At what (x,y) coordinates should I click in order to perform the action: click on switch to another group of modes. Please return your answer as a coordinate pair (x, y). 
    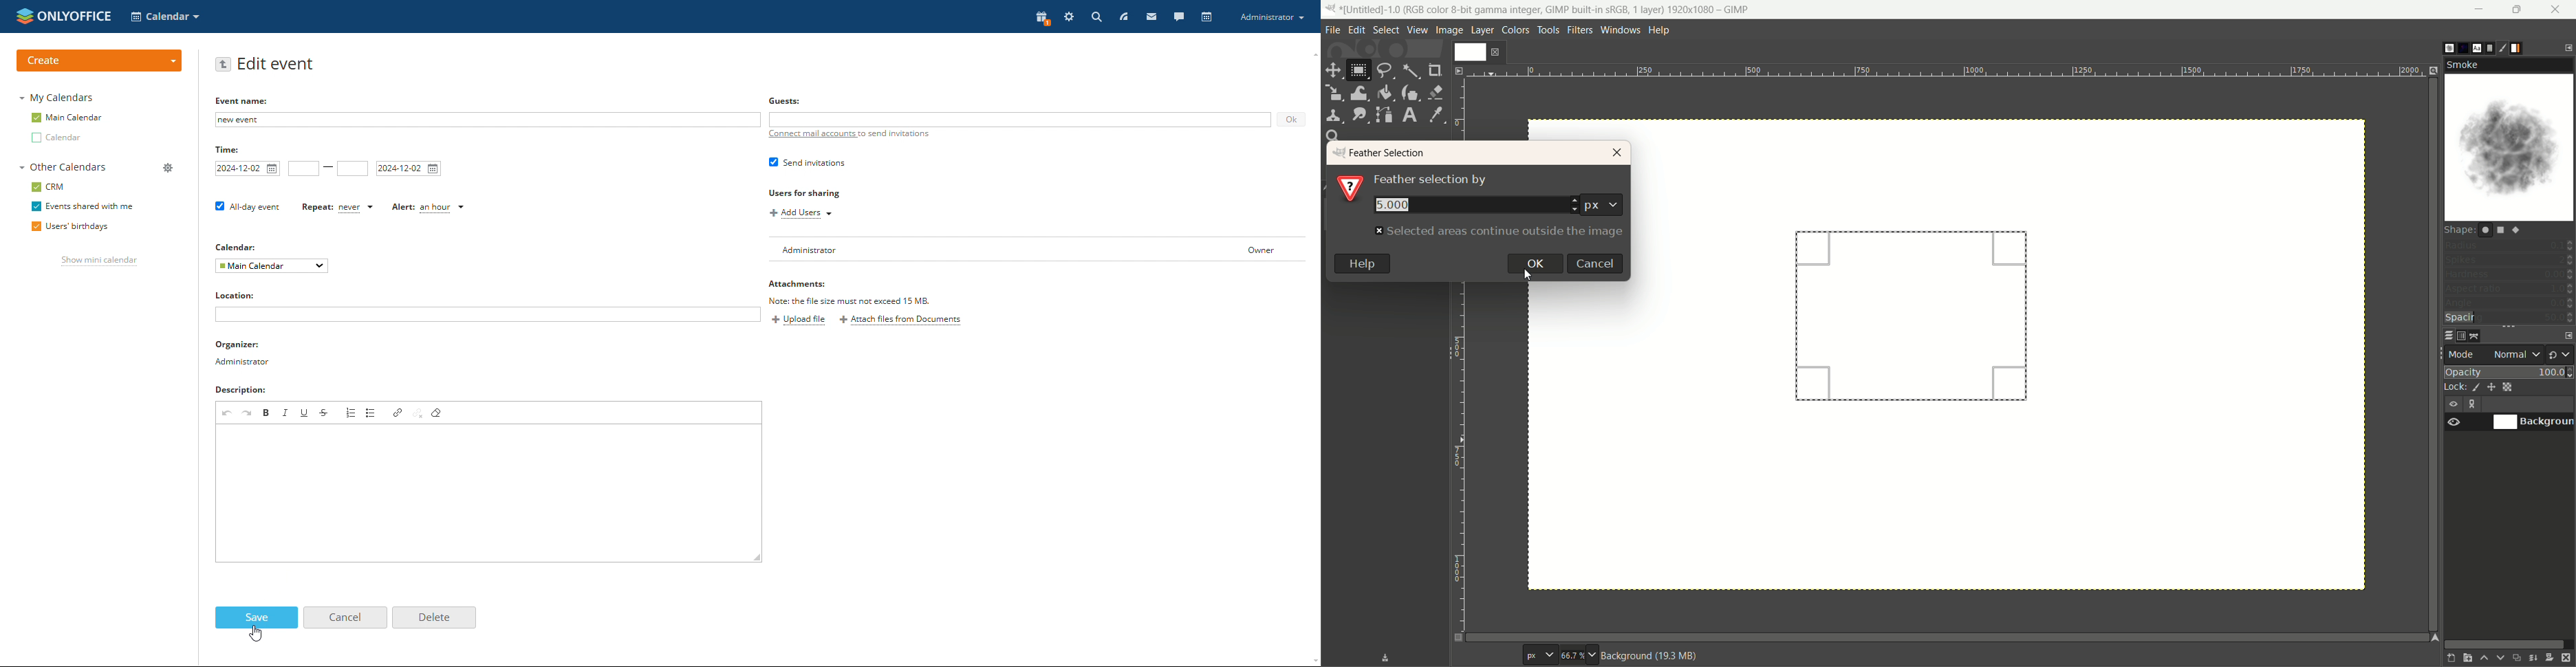
    Looking at the image, I should click on (2560, 354).